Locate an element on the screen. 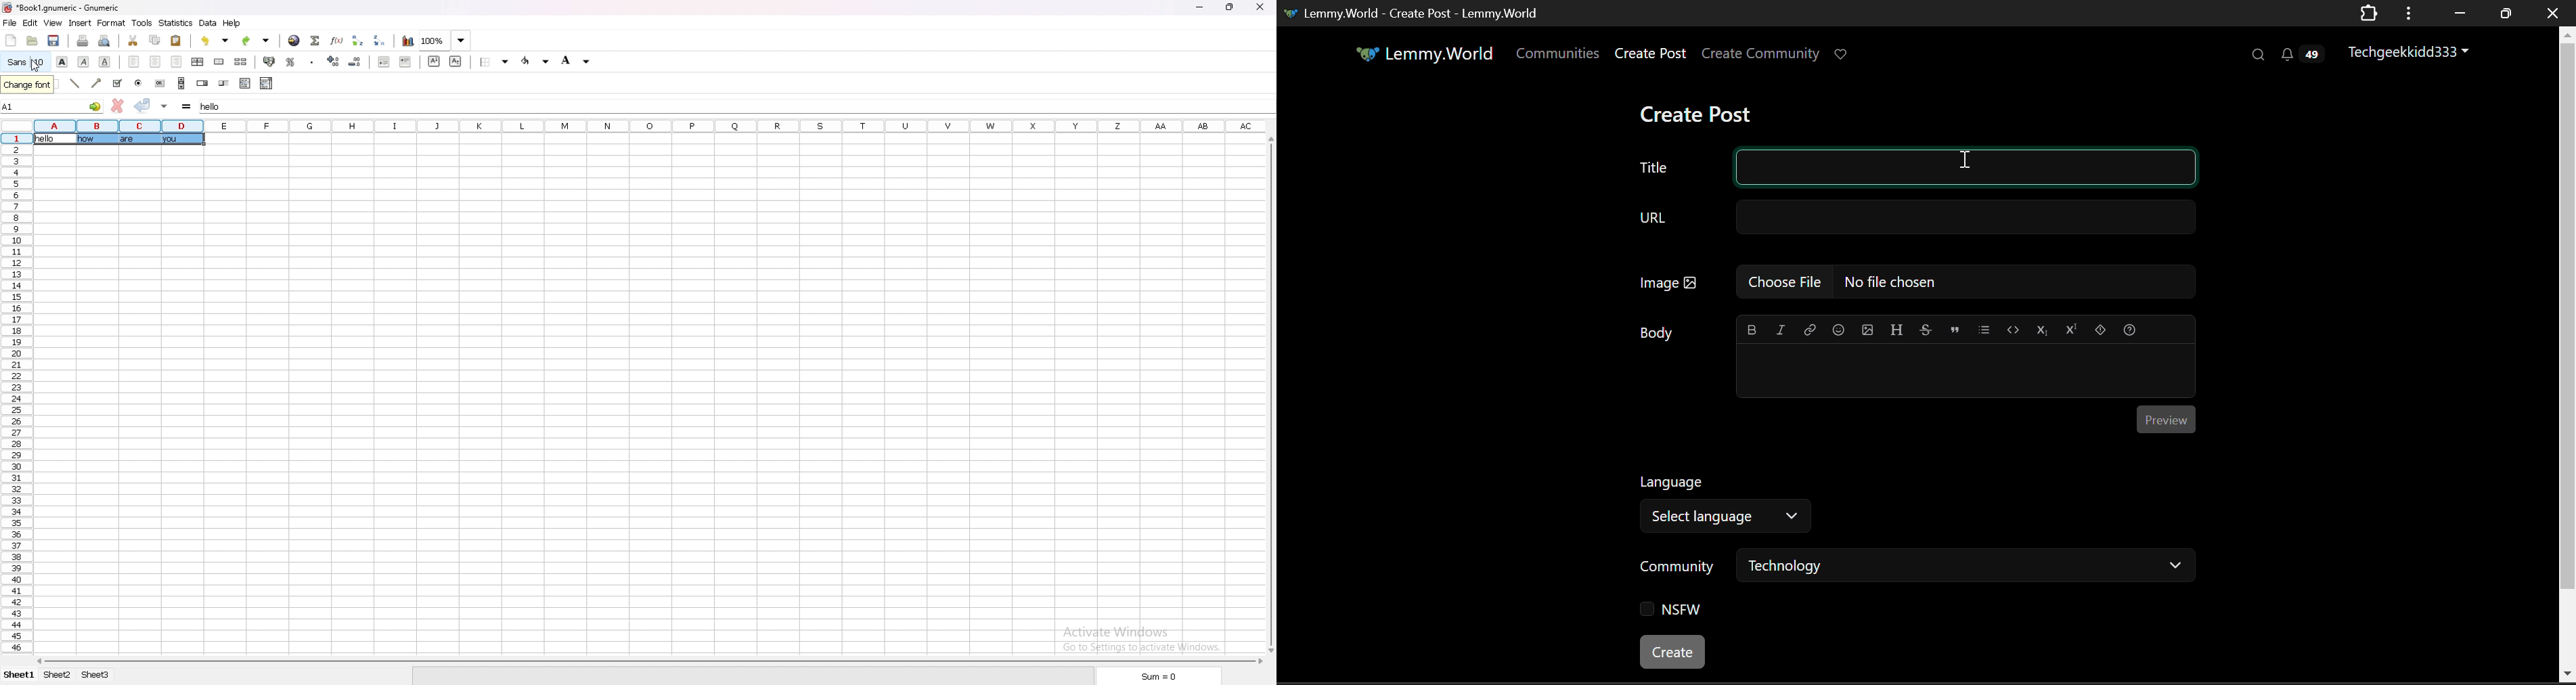  increase indent is located at coordinates (405, 63).